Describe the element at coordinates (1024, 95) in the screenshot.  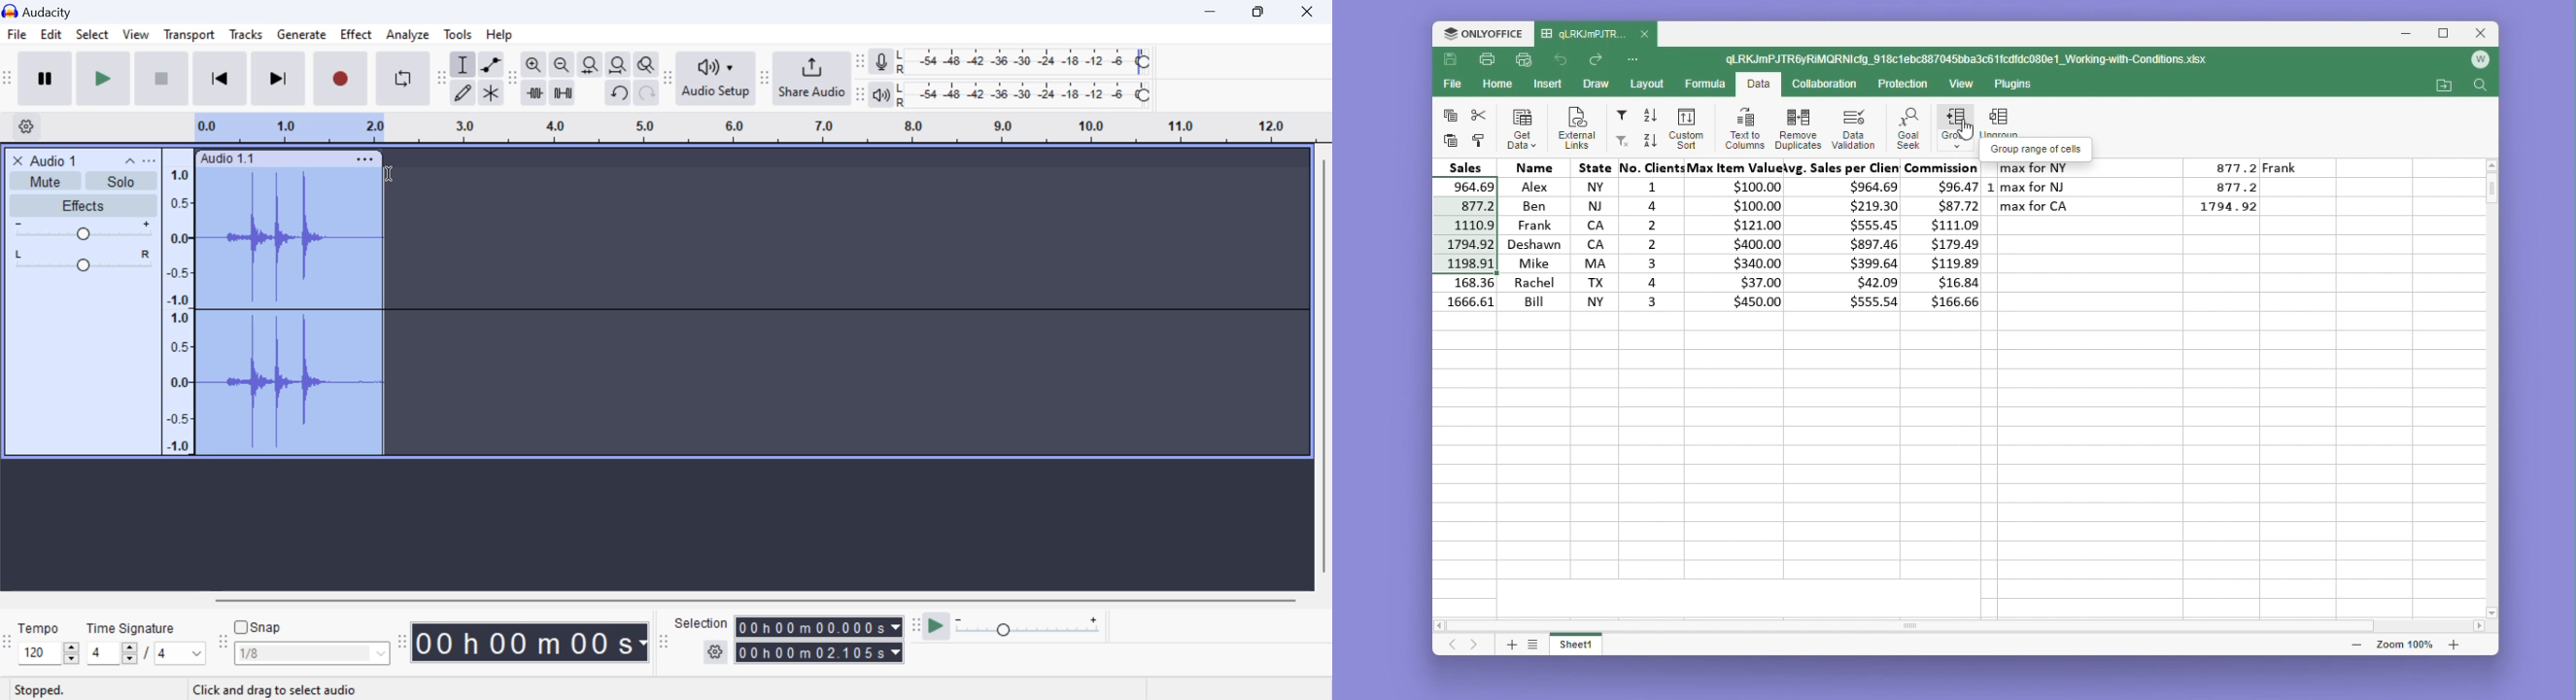
I see `Playback Level` at that location.